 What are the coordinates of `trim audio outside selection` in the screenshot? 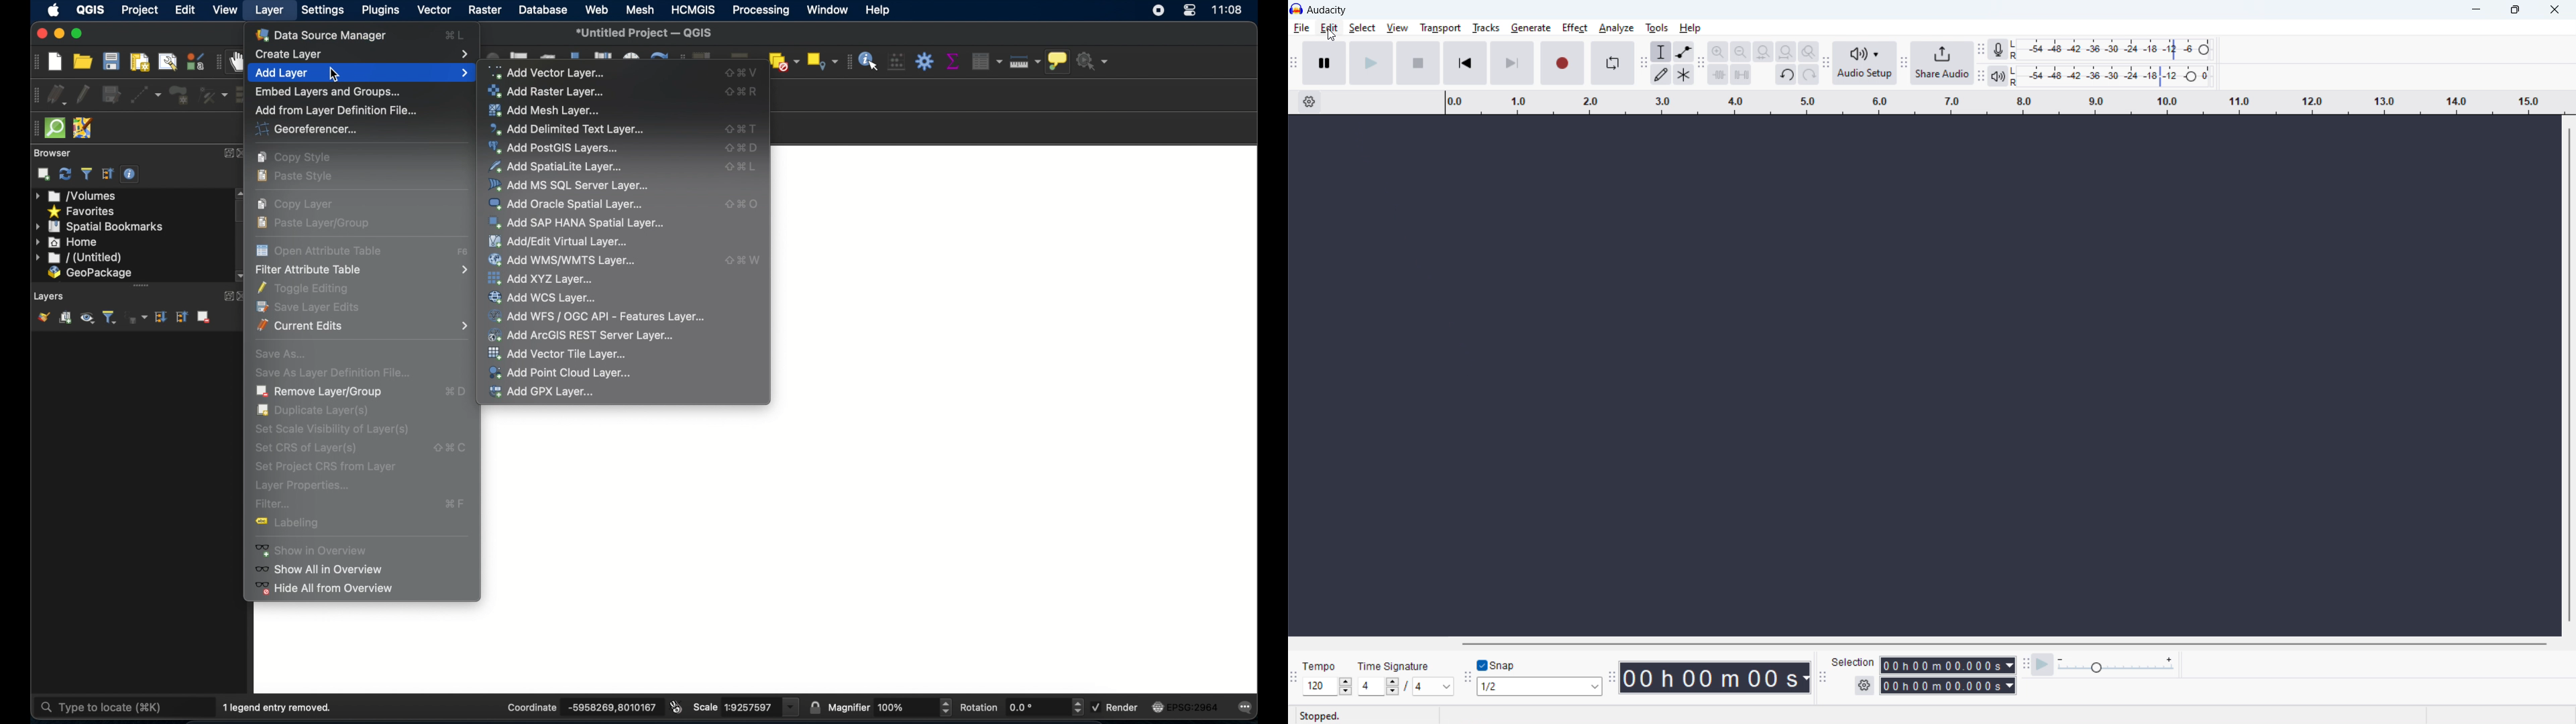 It's located at (1718, 74).